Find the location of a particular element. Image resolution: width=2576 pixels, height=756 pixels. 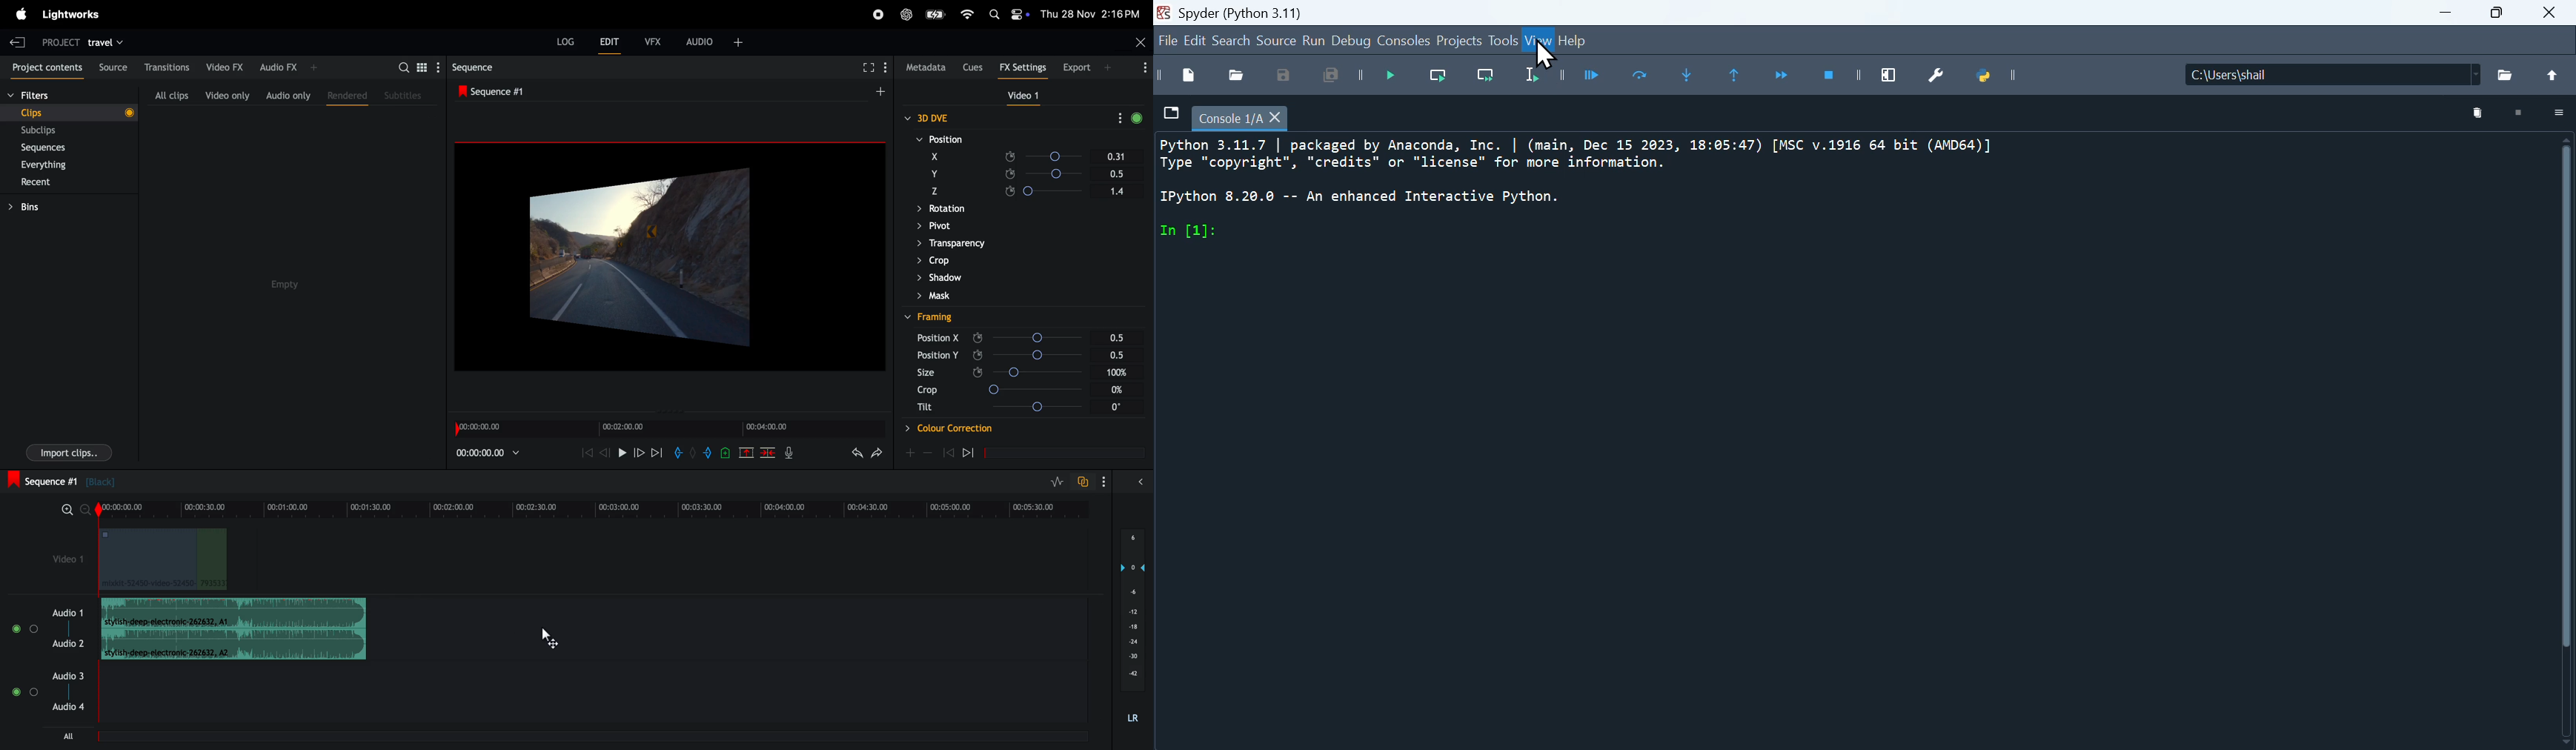

all is located at coordinates (71, 735).